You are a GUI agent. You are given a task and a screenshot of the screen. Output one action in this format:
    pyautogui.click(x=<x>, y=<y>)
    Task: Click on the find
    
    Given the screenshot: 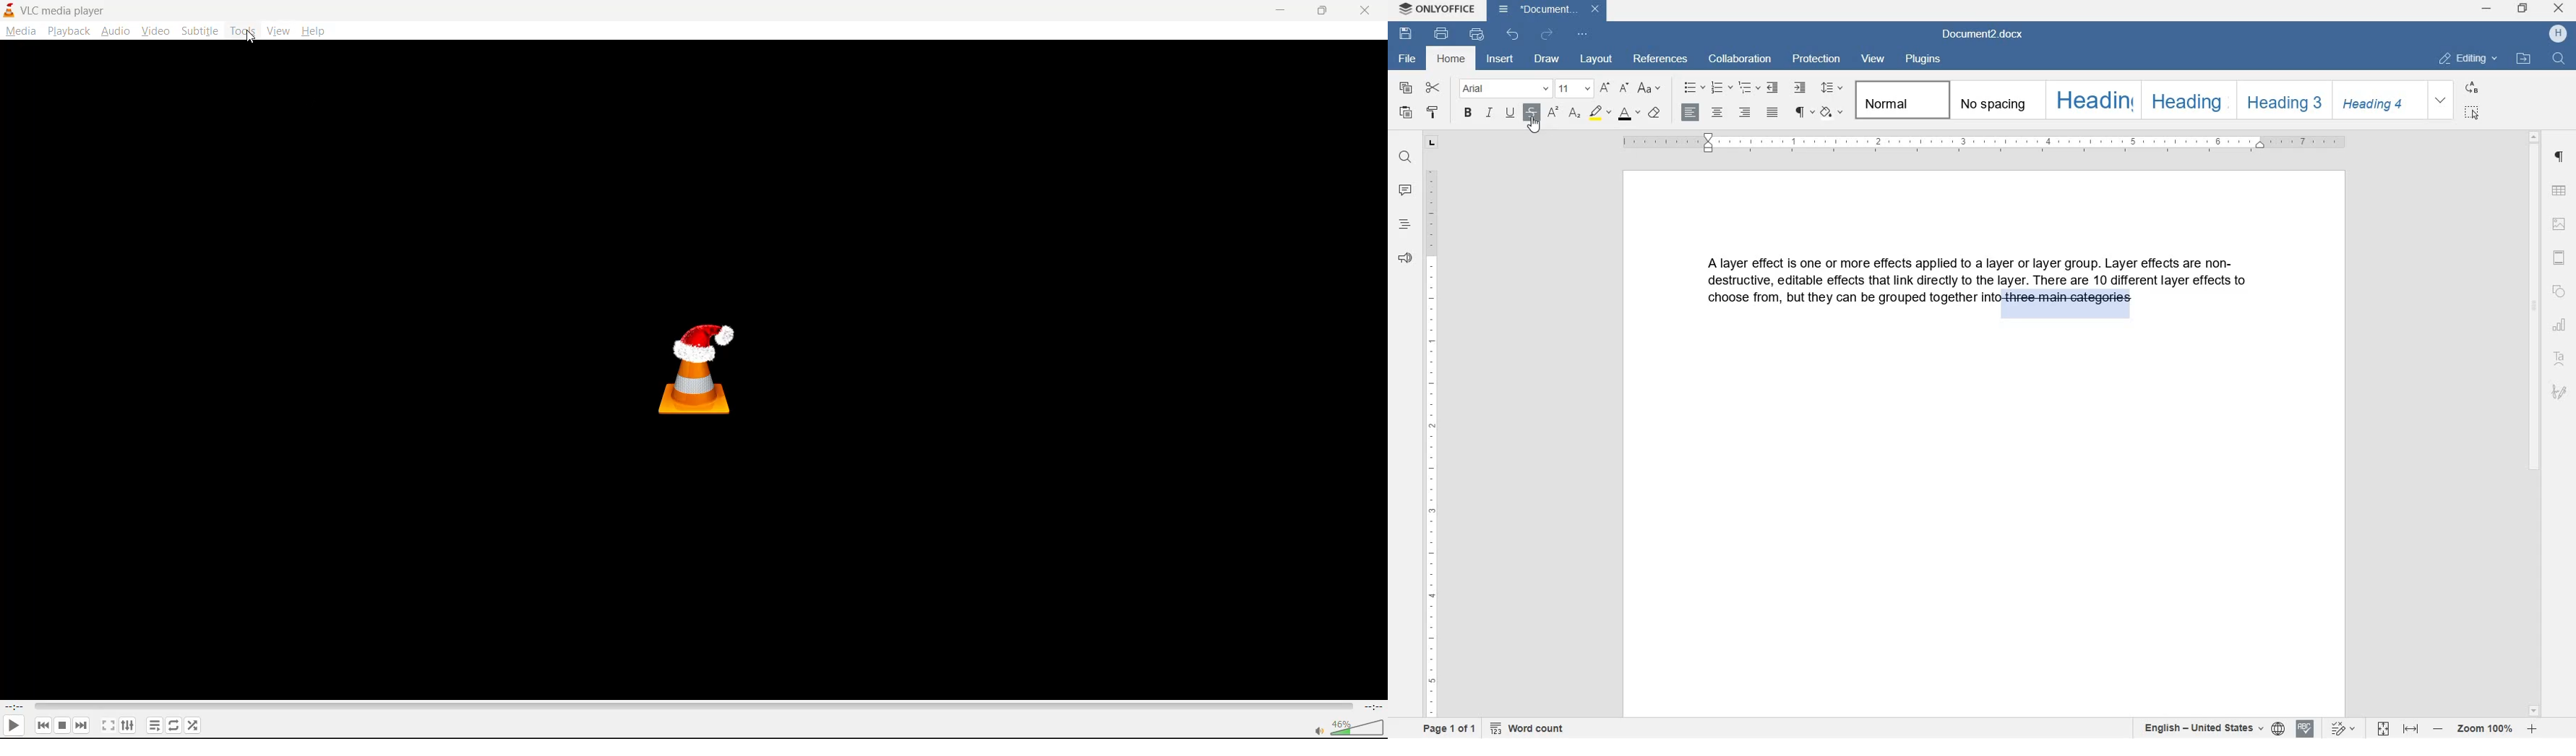 What is the action you would take?
    pyautogui.click(x=2558, y=59)
    